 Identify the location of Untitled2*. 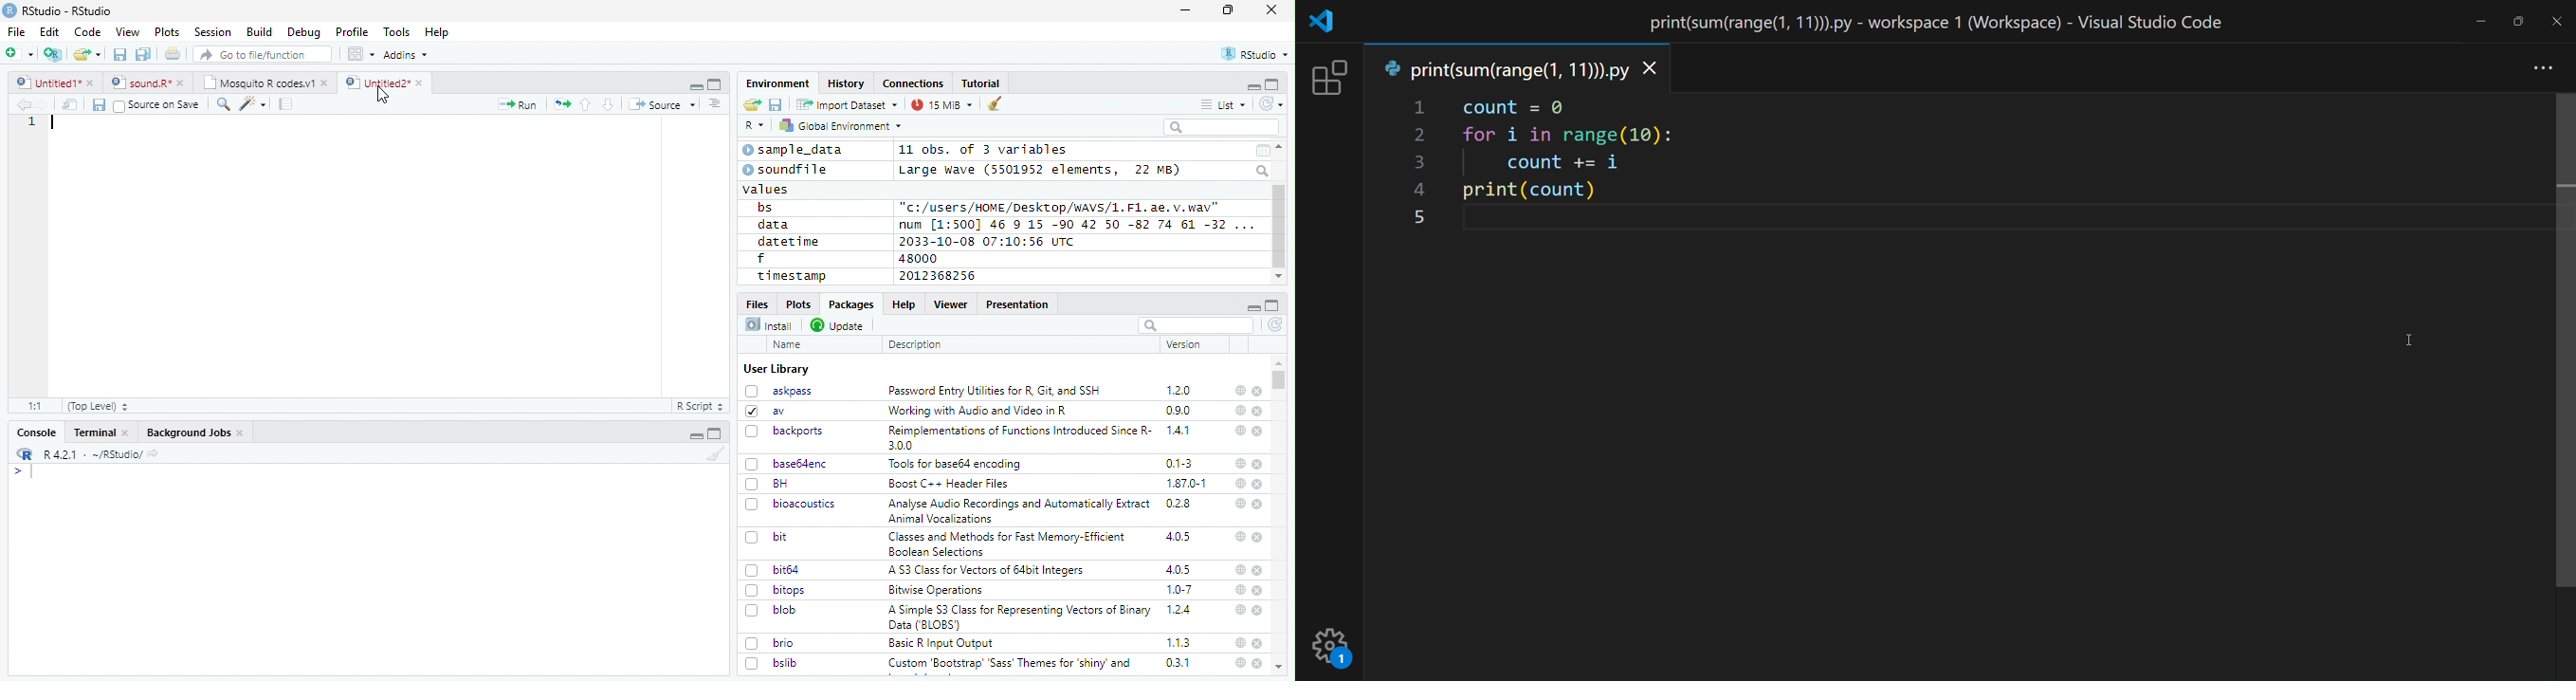
(388, 83).